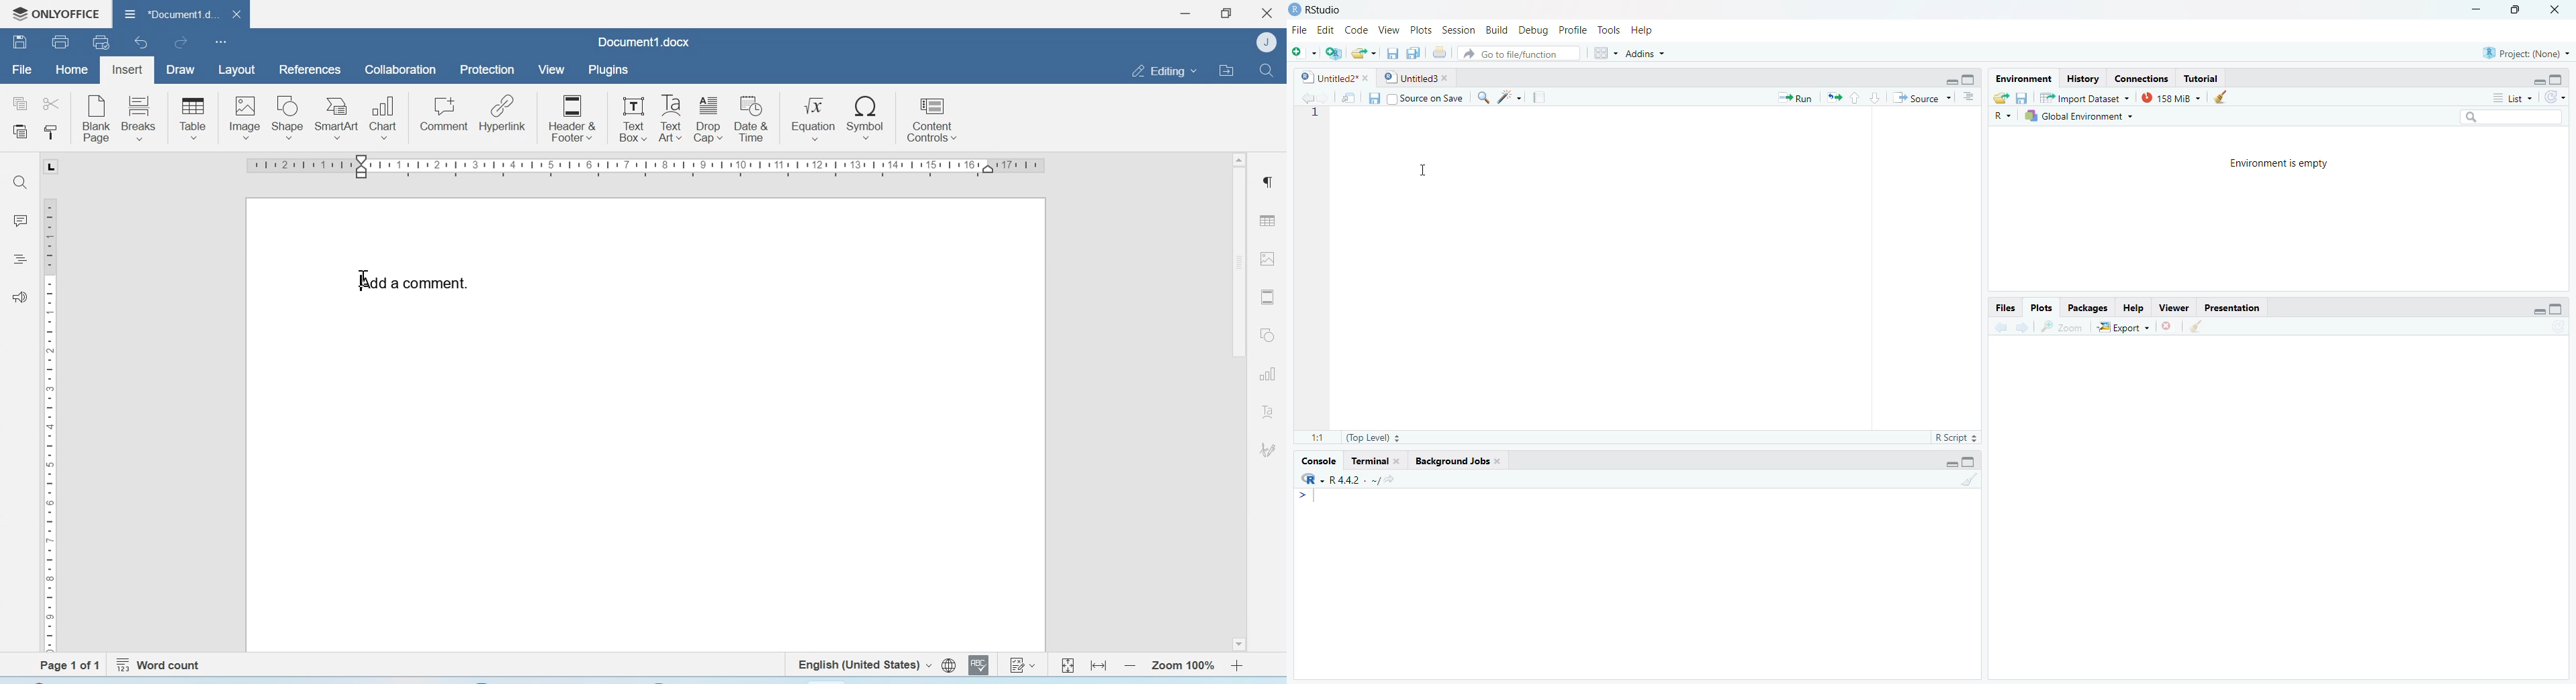 The height and width of the screenshot is (700, 2576). Describe the element at coordinates (337, 118) in the screenshot. I see `SmartArt` at that location.